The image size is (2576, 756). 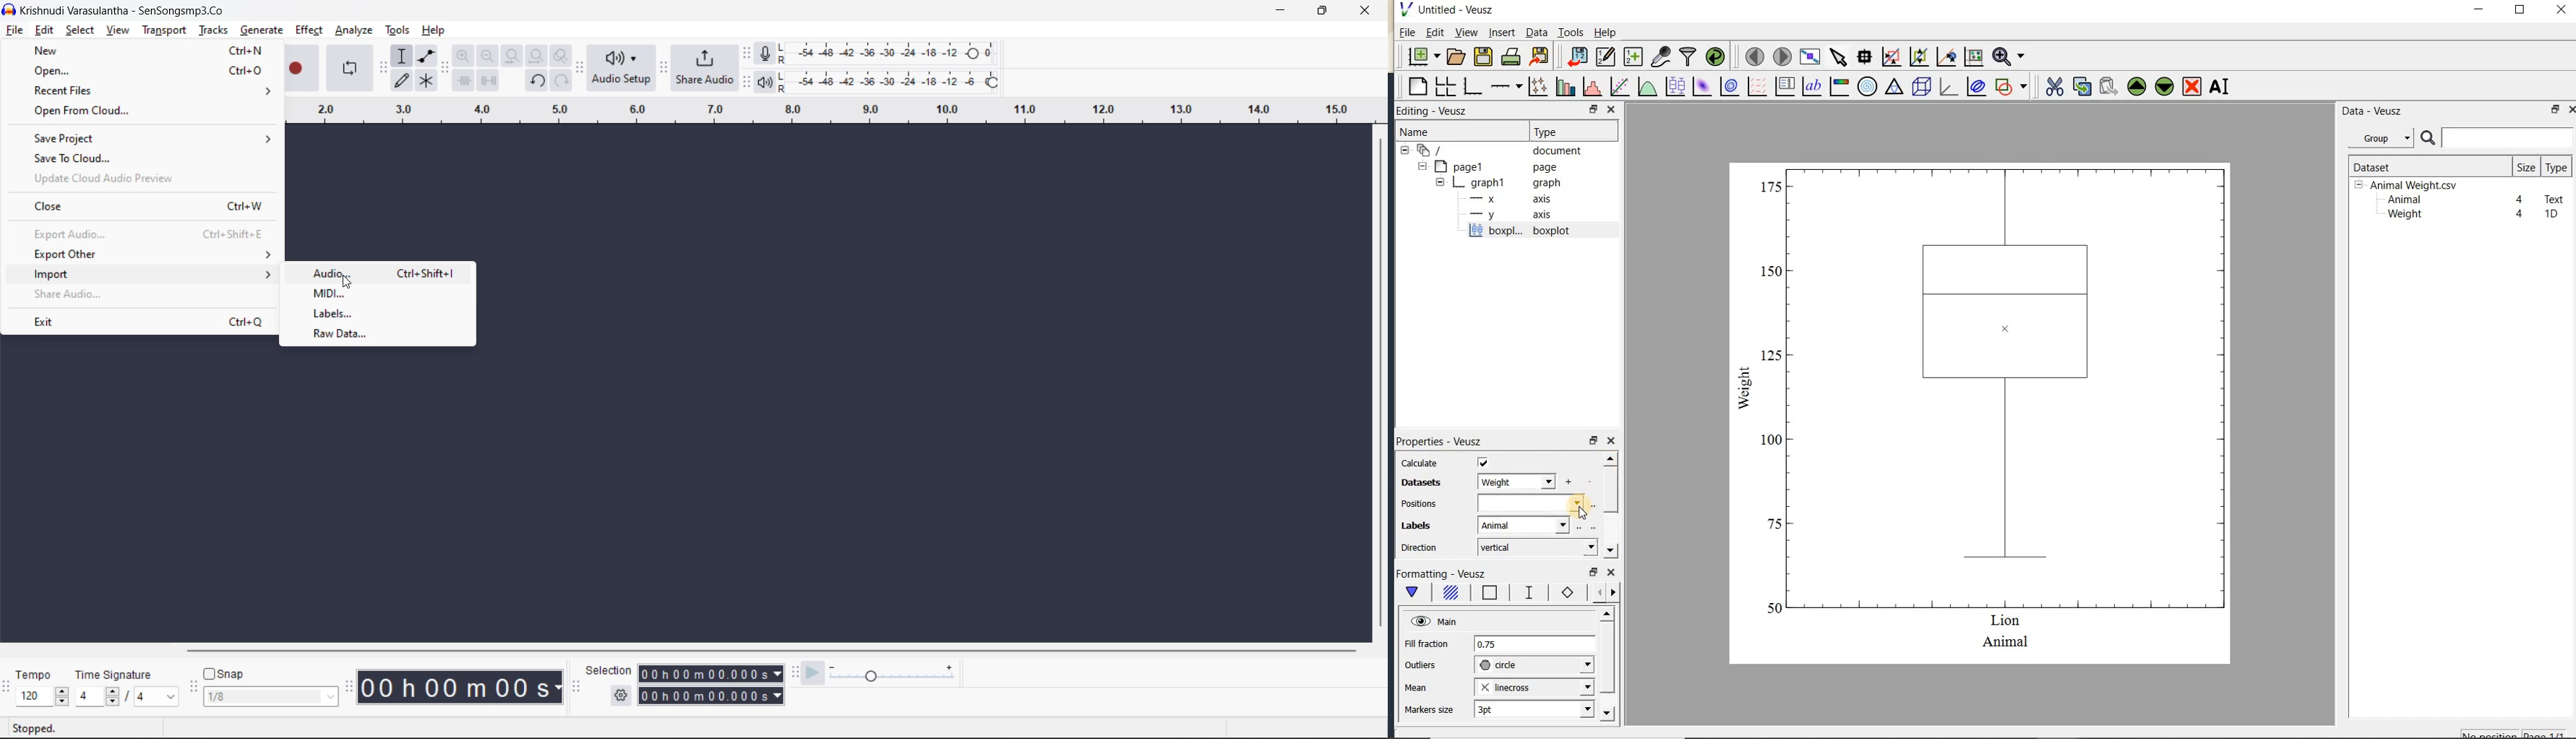 I want to click on ternary graph, so click(x=1894, y=88).